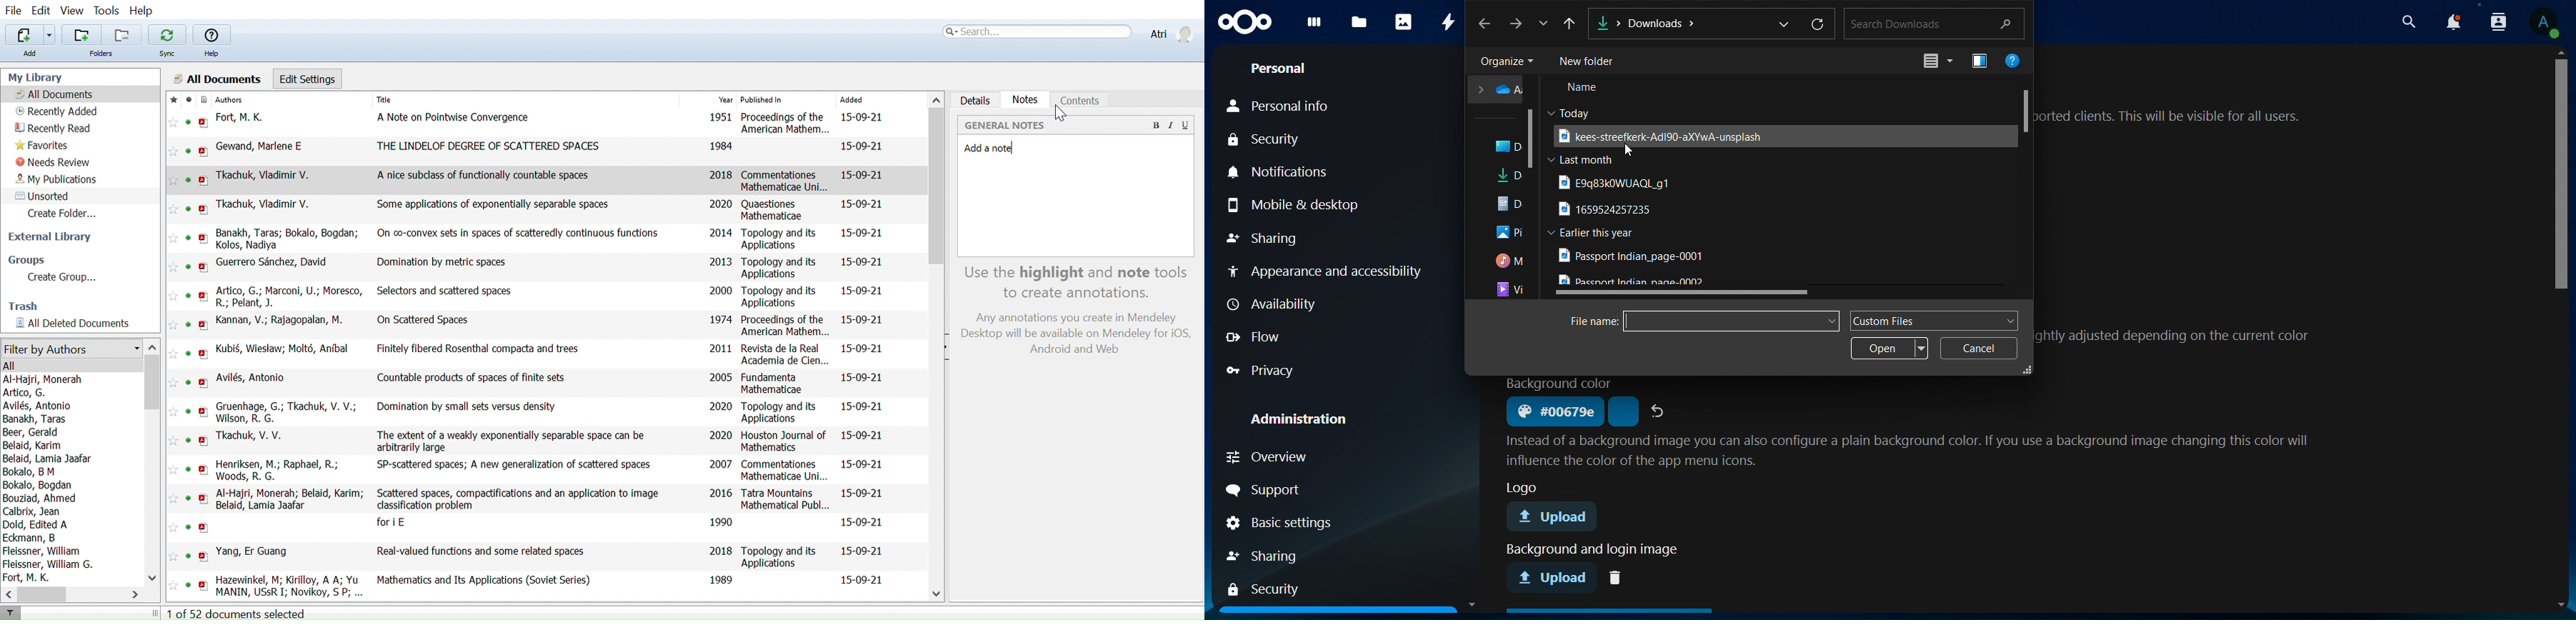 This screenshot has width=2576, height=644. What do you see at coordinates (174, 324) in the screenshot?
I see `Add this reference to favorites` at bounding box center [174, 324].